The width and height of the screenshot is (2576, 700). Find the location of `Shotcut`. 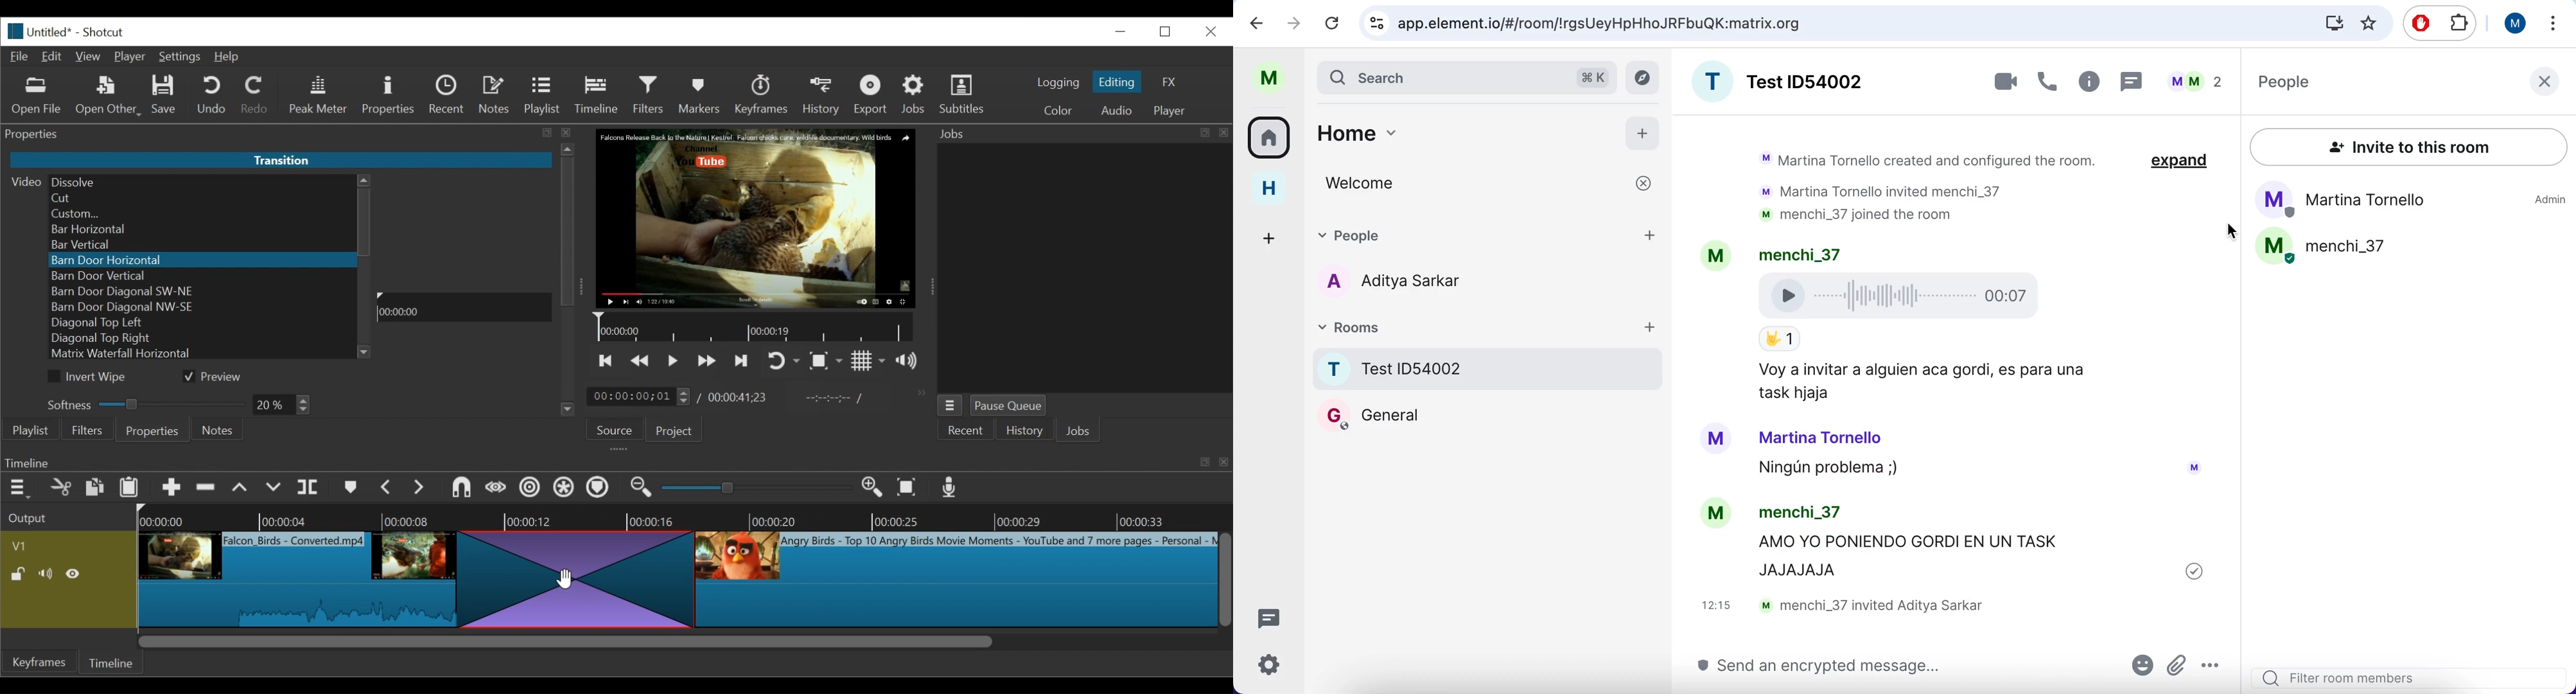

Shotcut is located at coordinates (103, 31).